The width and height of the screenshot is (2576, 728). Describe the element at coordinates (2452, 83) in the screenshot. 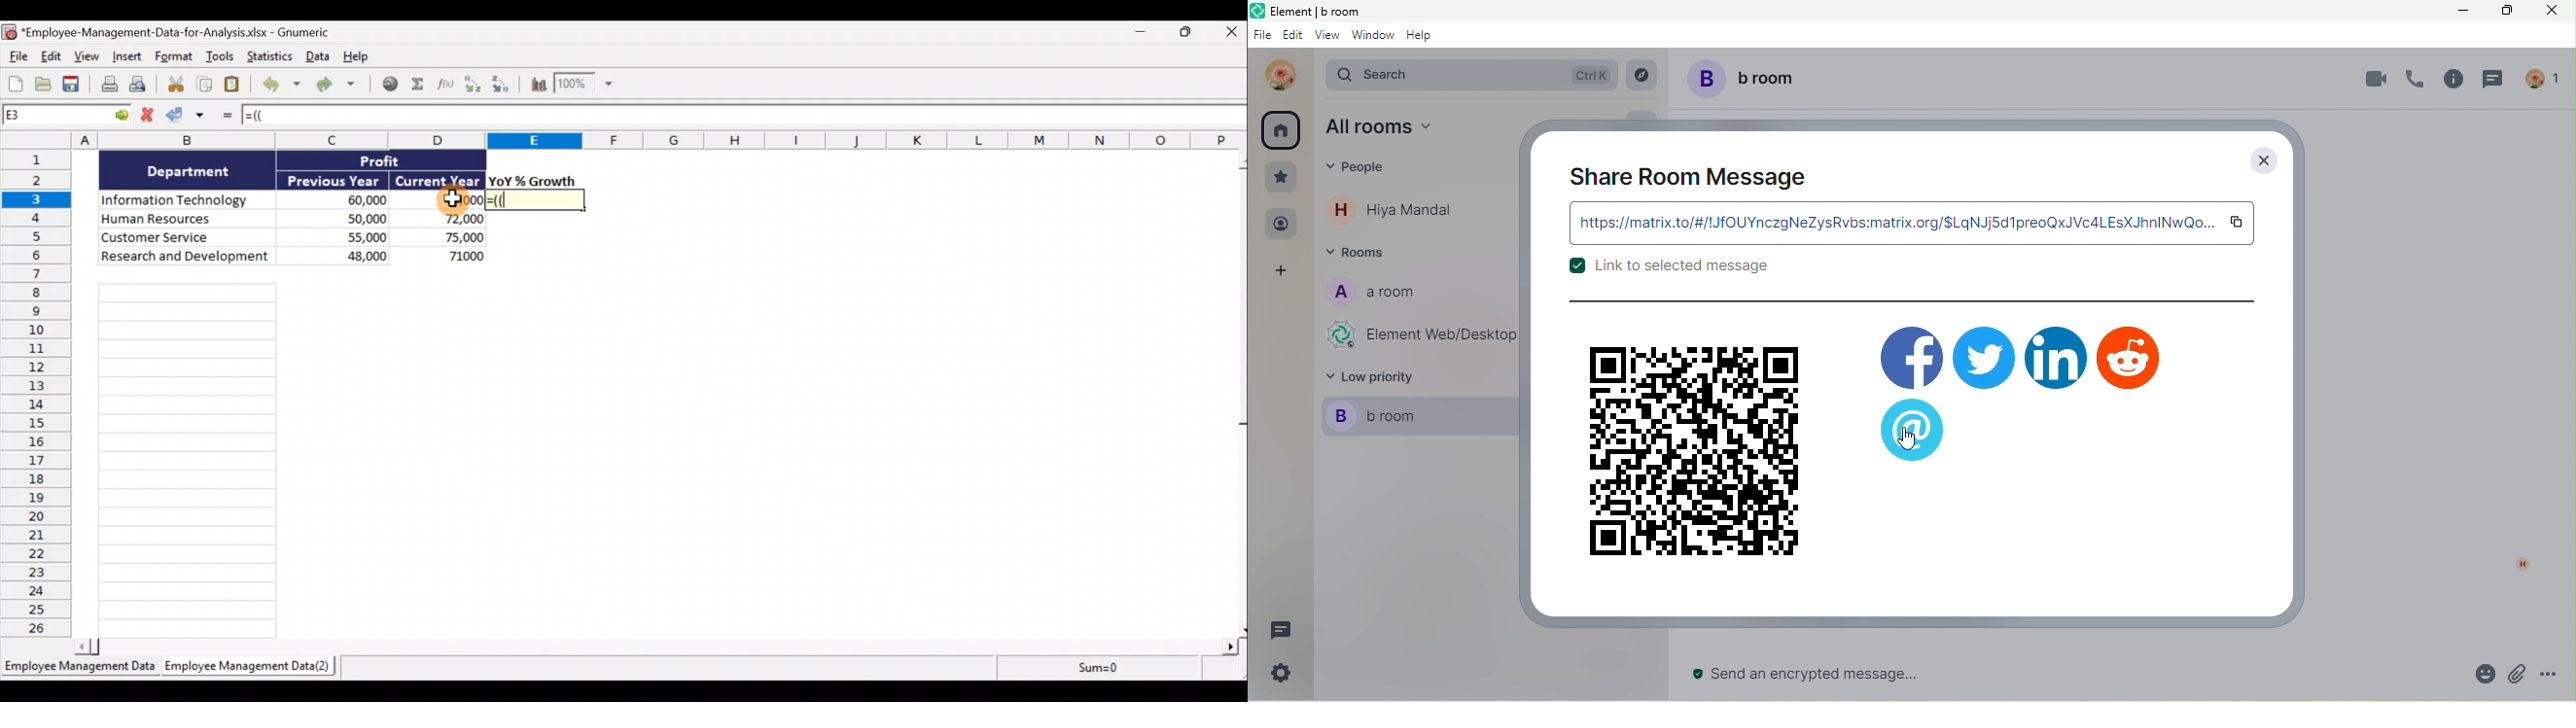

I see `info` at that location.